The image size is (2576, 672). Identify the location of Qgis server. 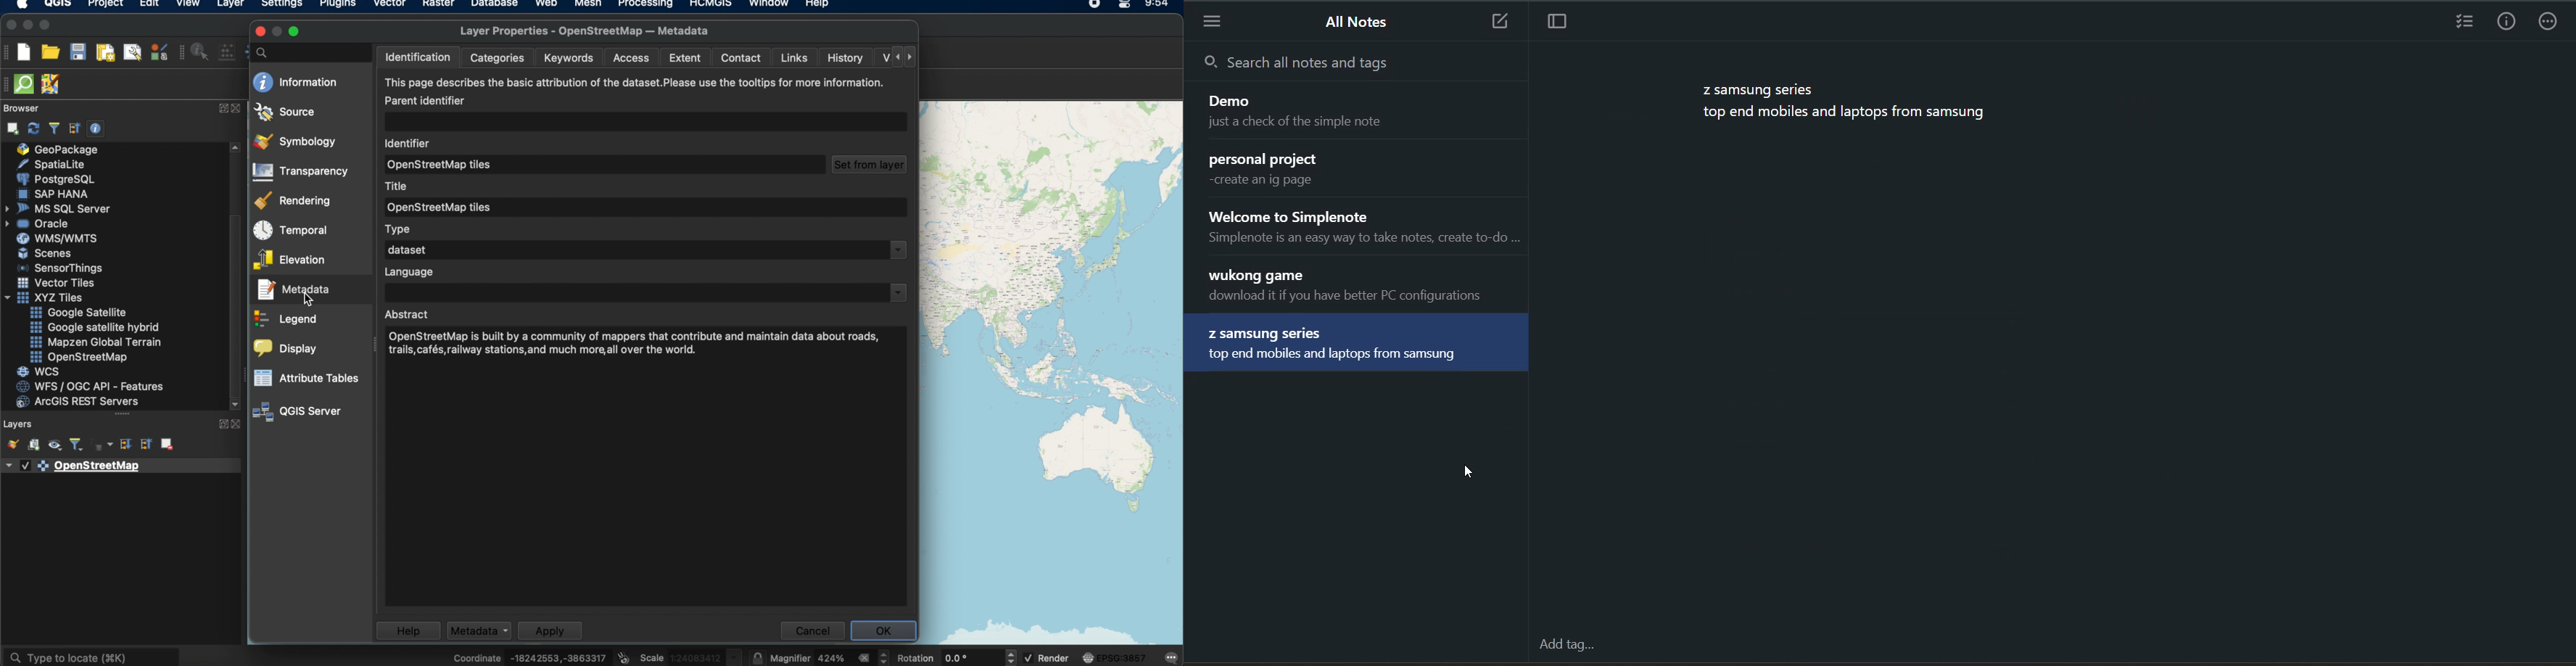
(298, 412).